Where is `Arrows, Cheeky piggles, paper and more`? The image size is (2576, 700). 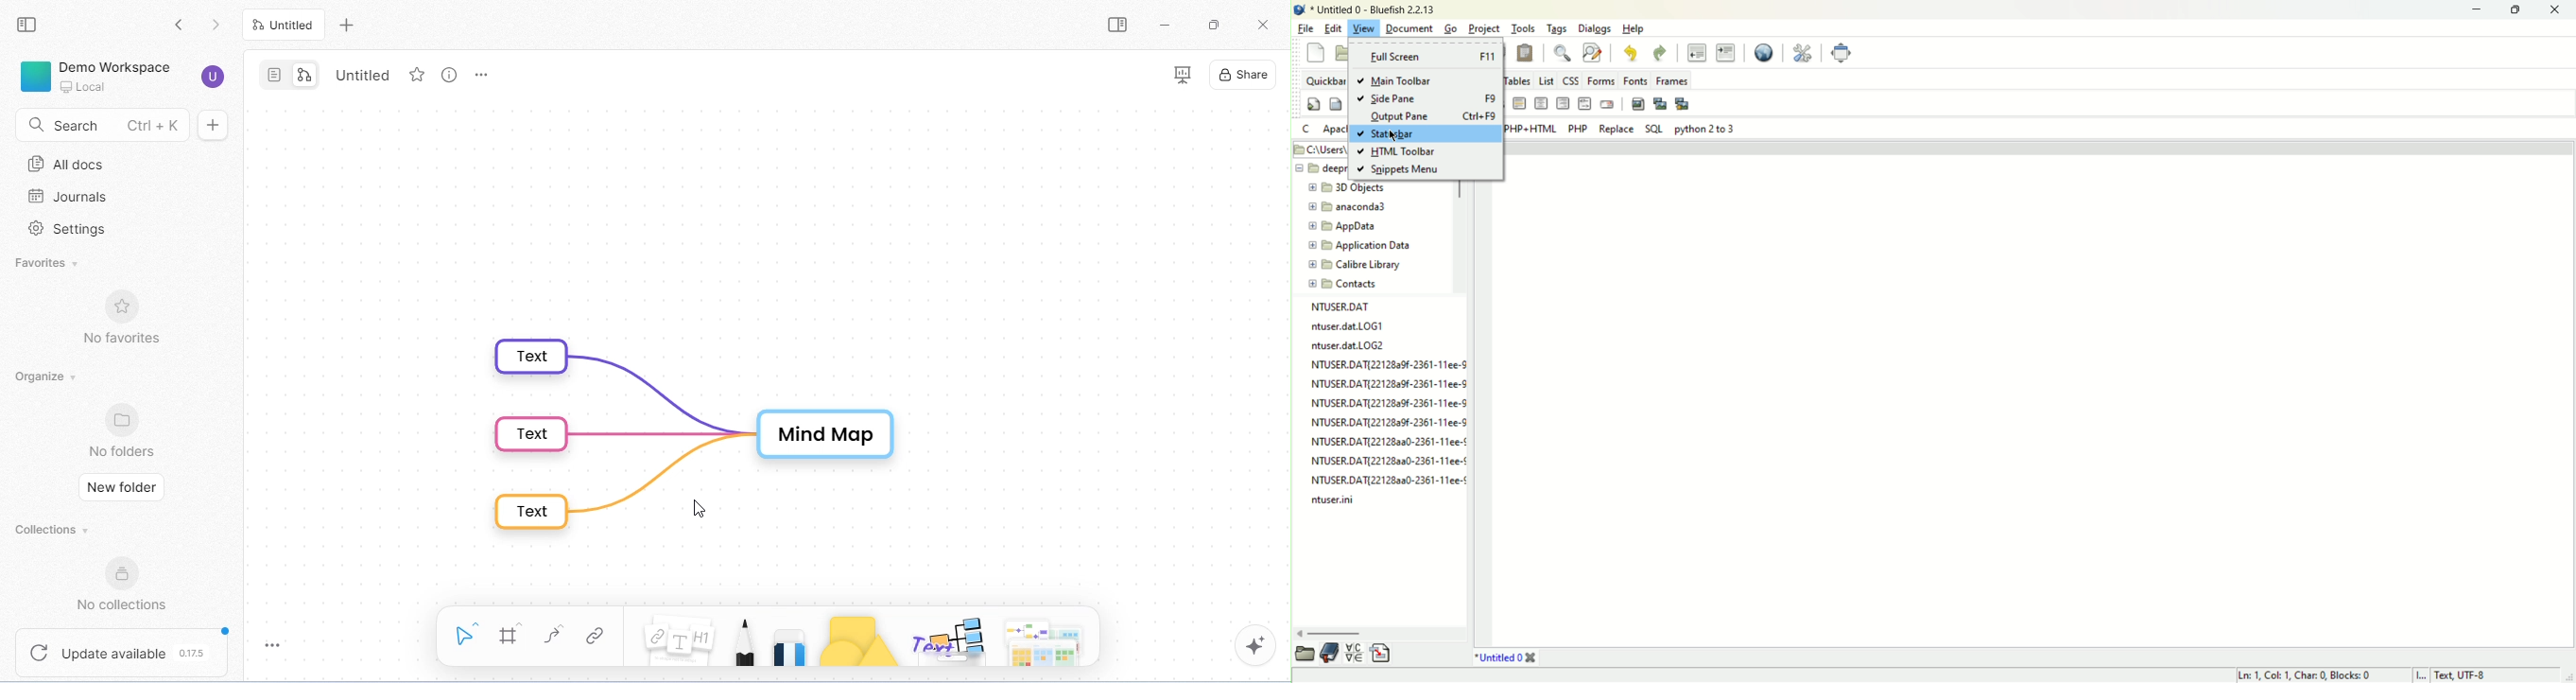 Arrows, Cheeky piggles, paper and more is located at coordinates (1047, 640).